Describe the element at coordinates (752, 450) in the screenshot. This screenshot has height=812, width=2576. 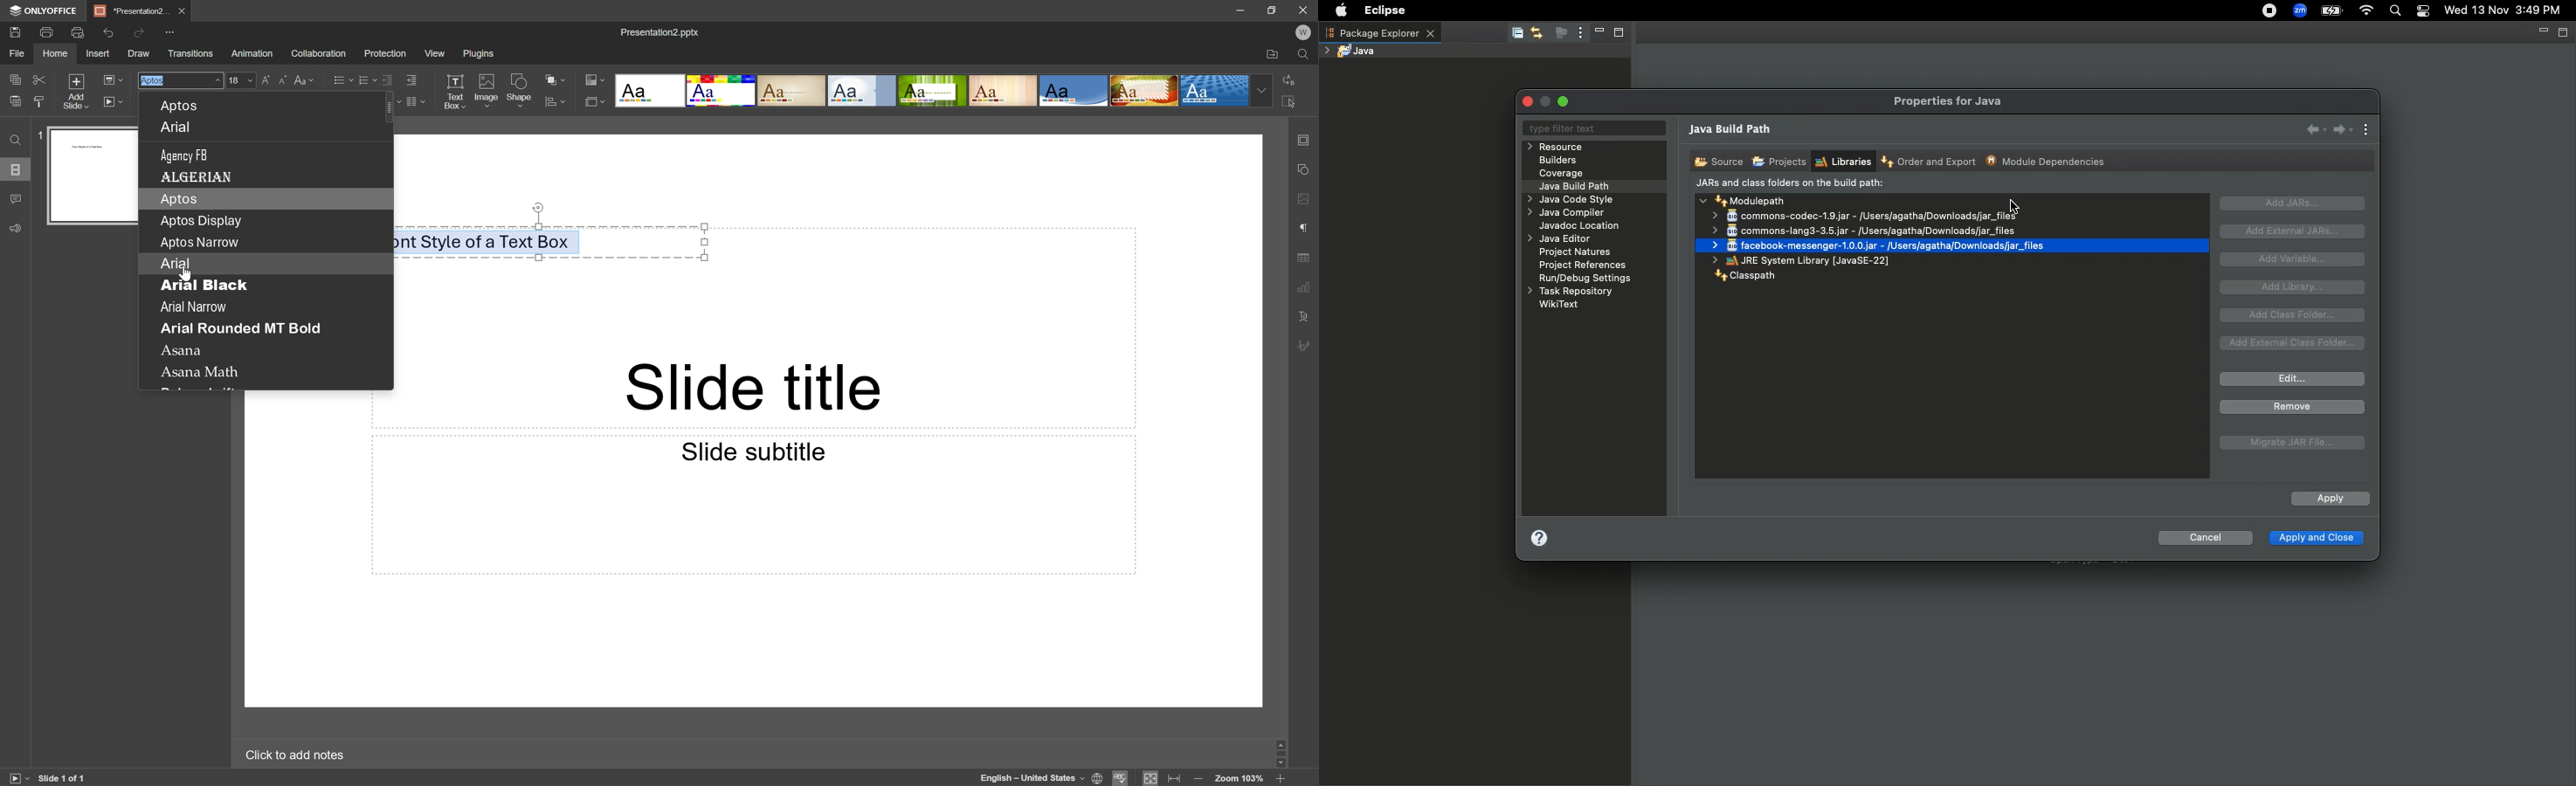
I see `Slide subtitle` at that location.